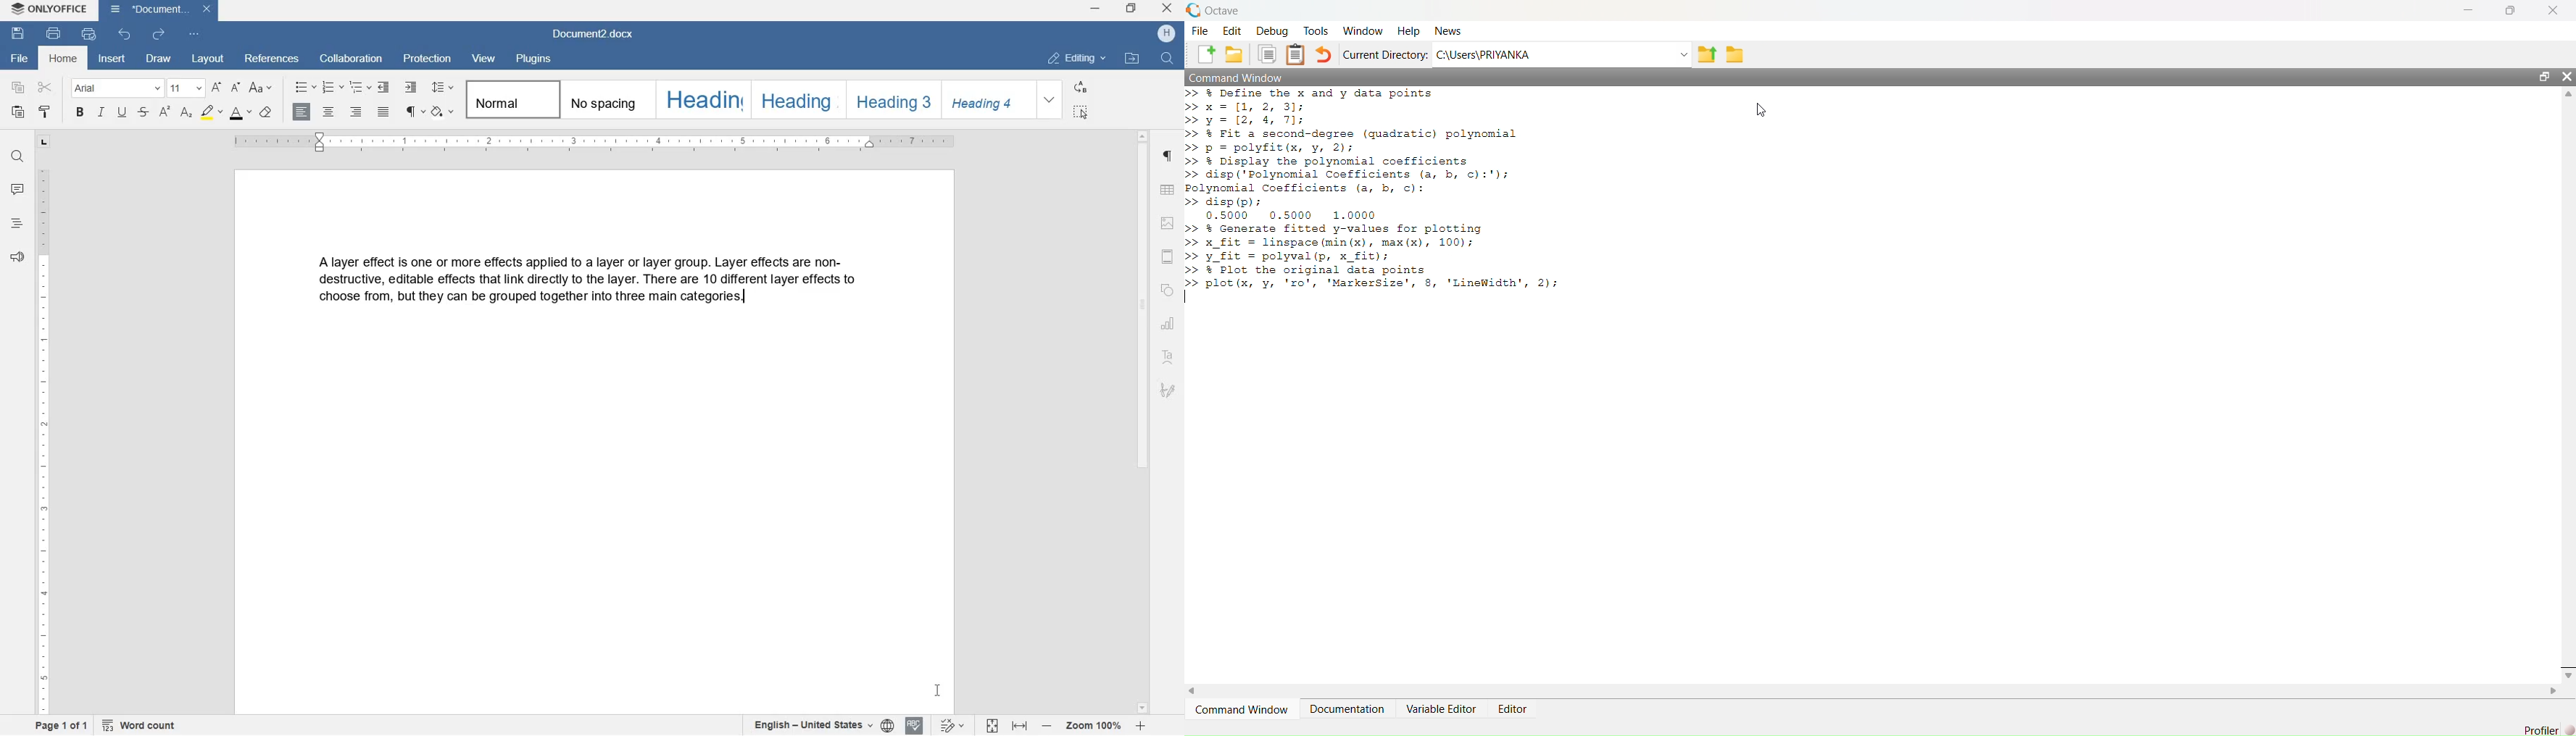  I want to click on JUSTIFIED, so click(384, 112).